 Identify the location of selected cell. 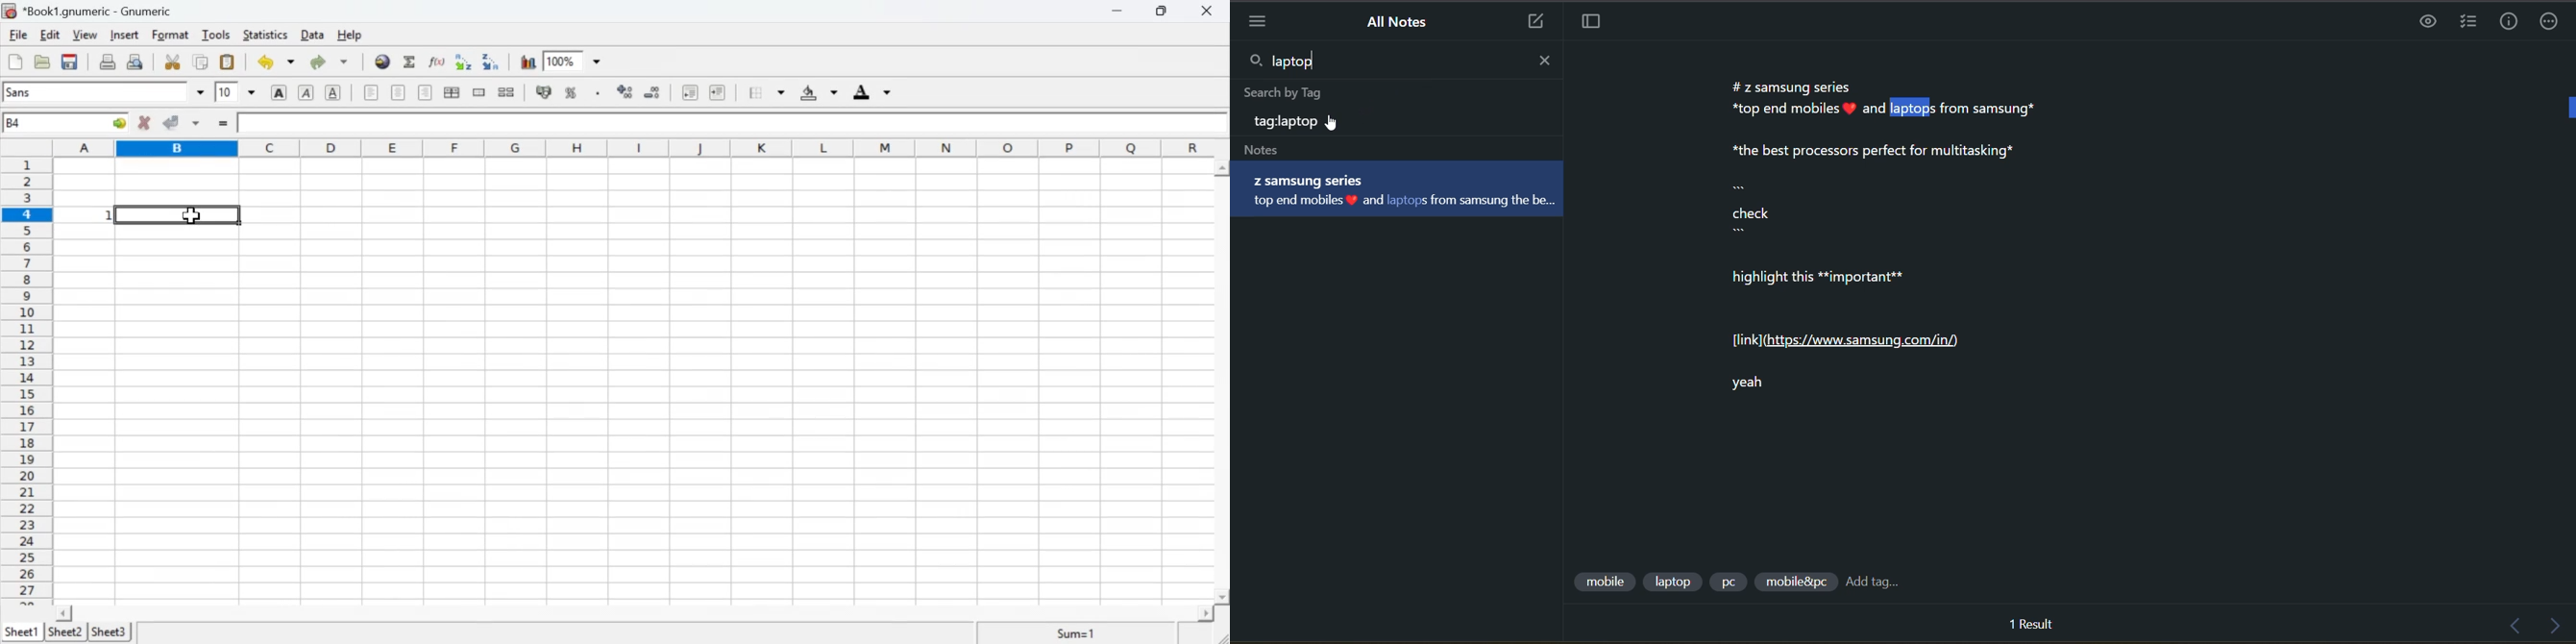
(179, 214).